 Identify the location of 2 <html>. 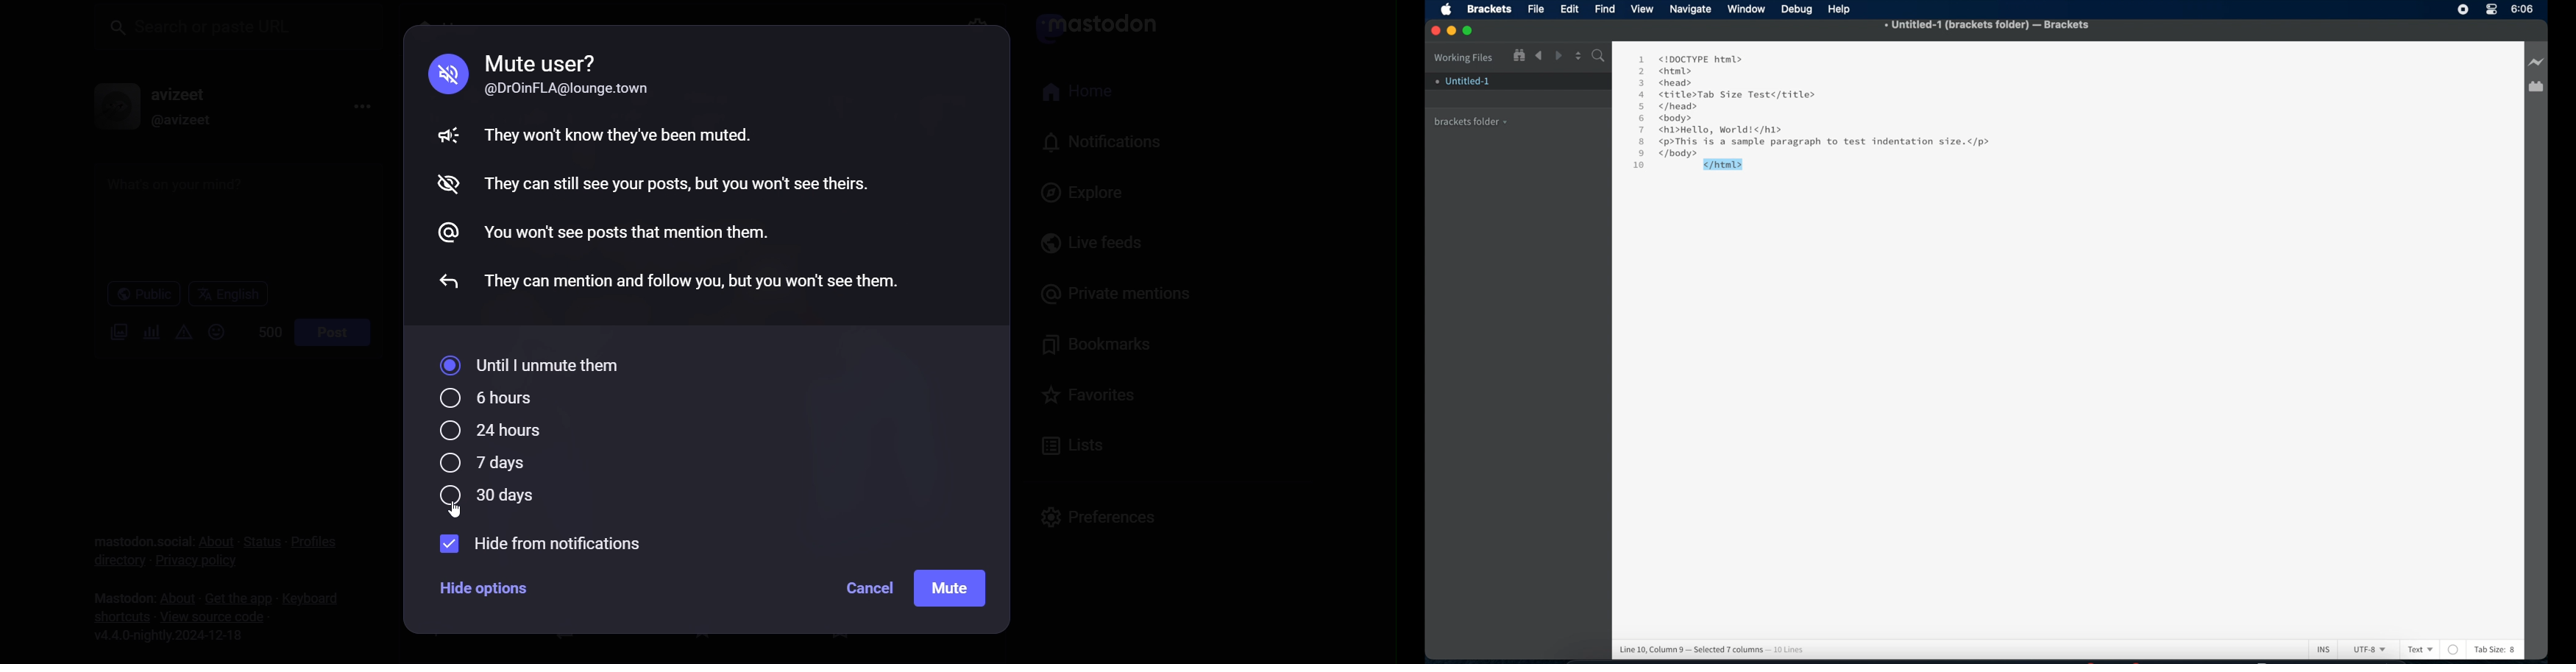
(1665, 71).